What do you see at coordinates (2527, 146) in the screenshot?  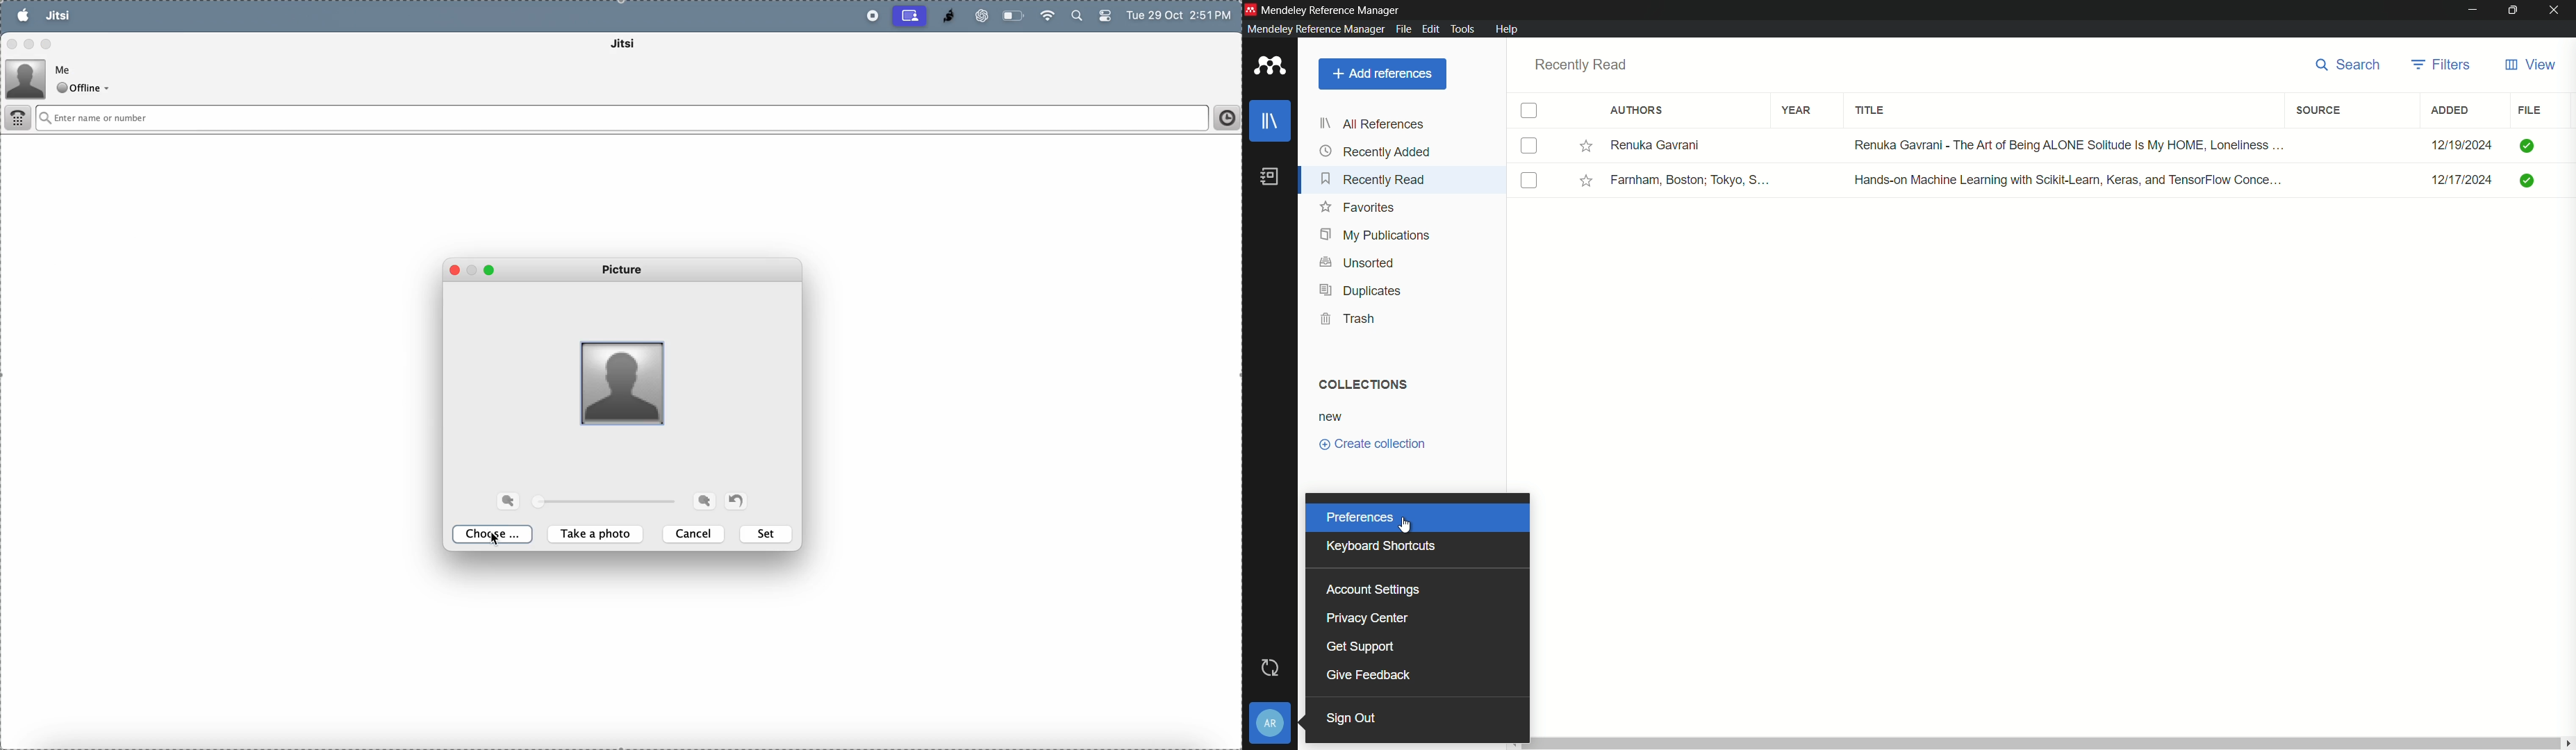 I see `Checked` at bounding box center [2527, 146].